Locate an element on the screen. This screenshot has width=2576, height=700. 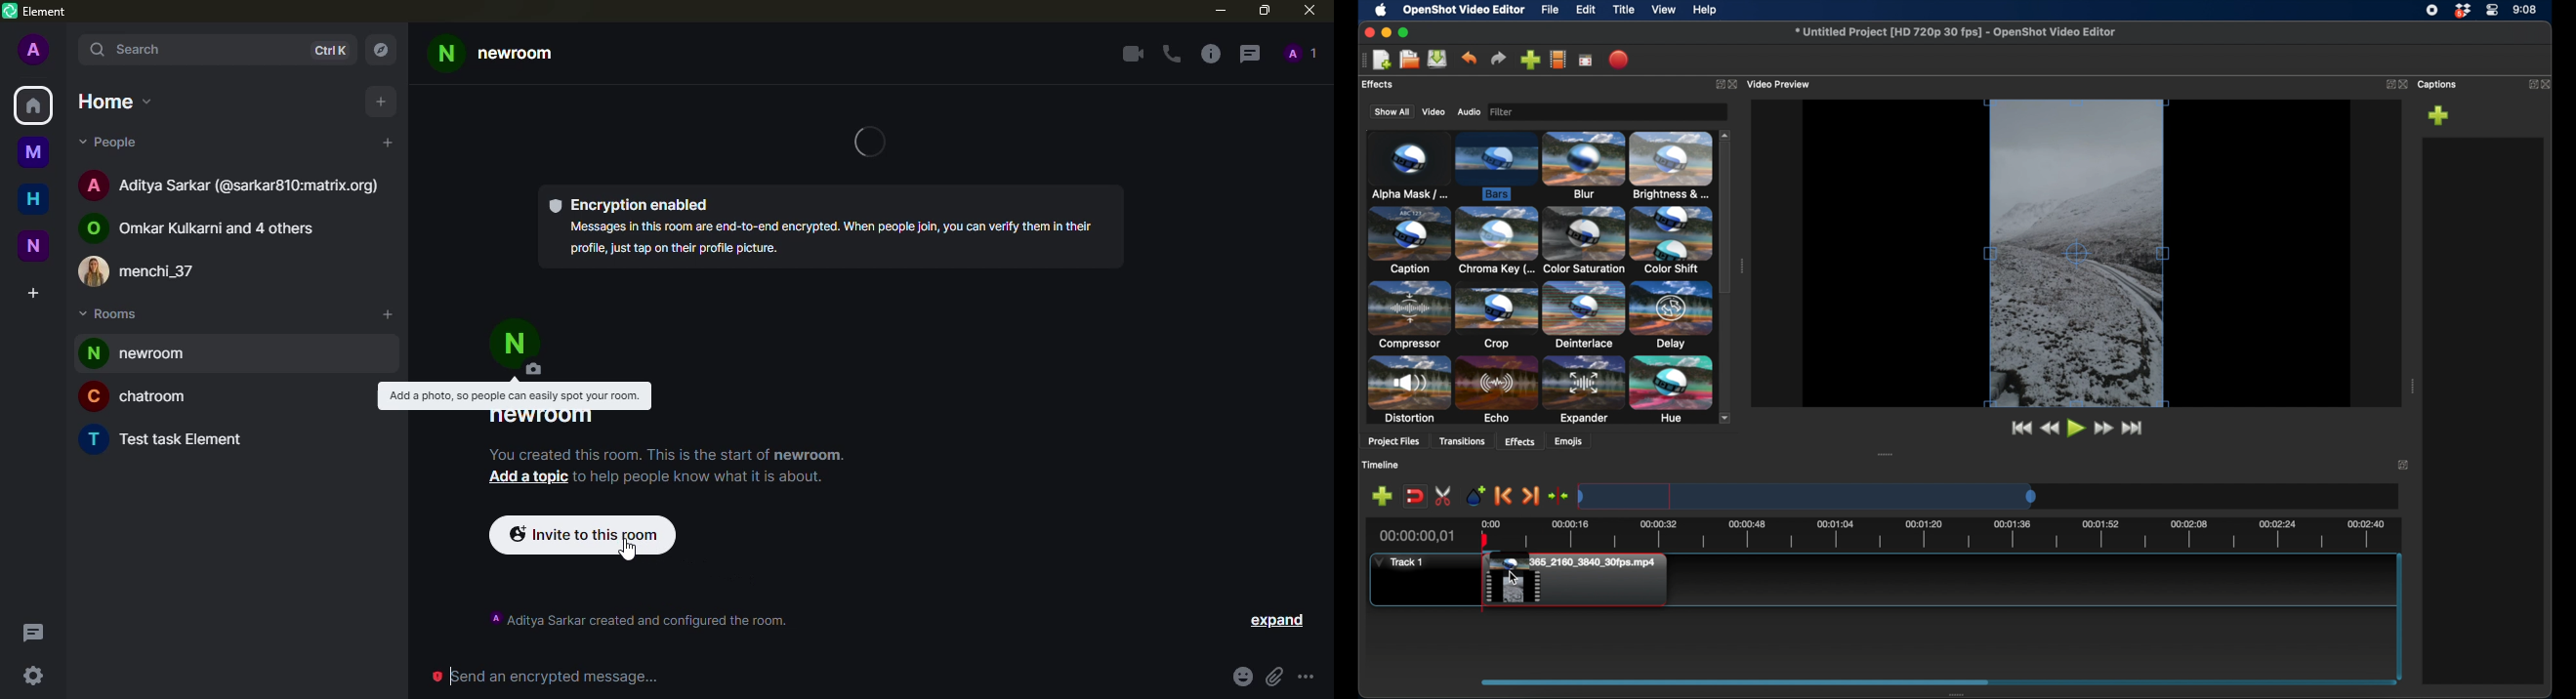
minimize is located at coordinates (1217, 12).